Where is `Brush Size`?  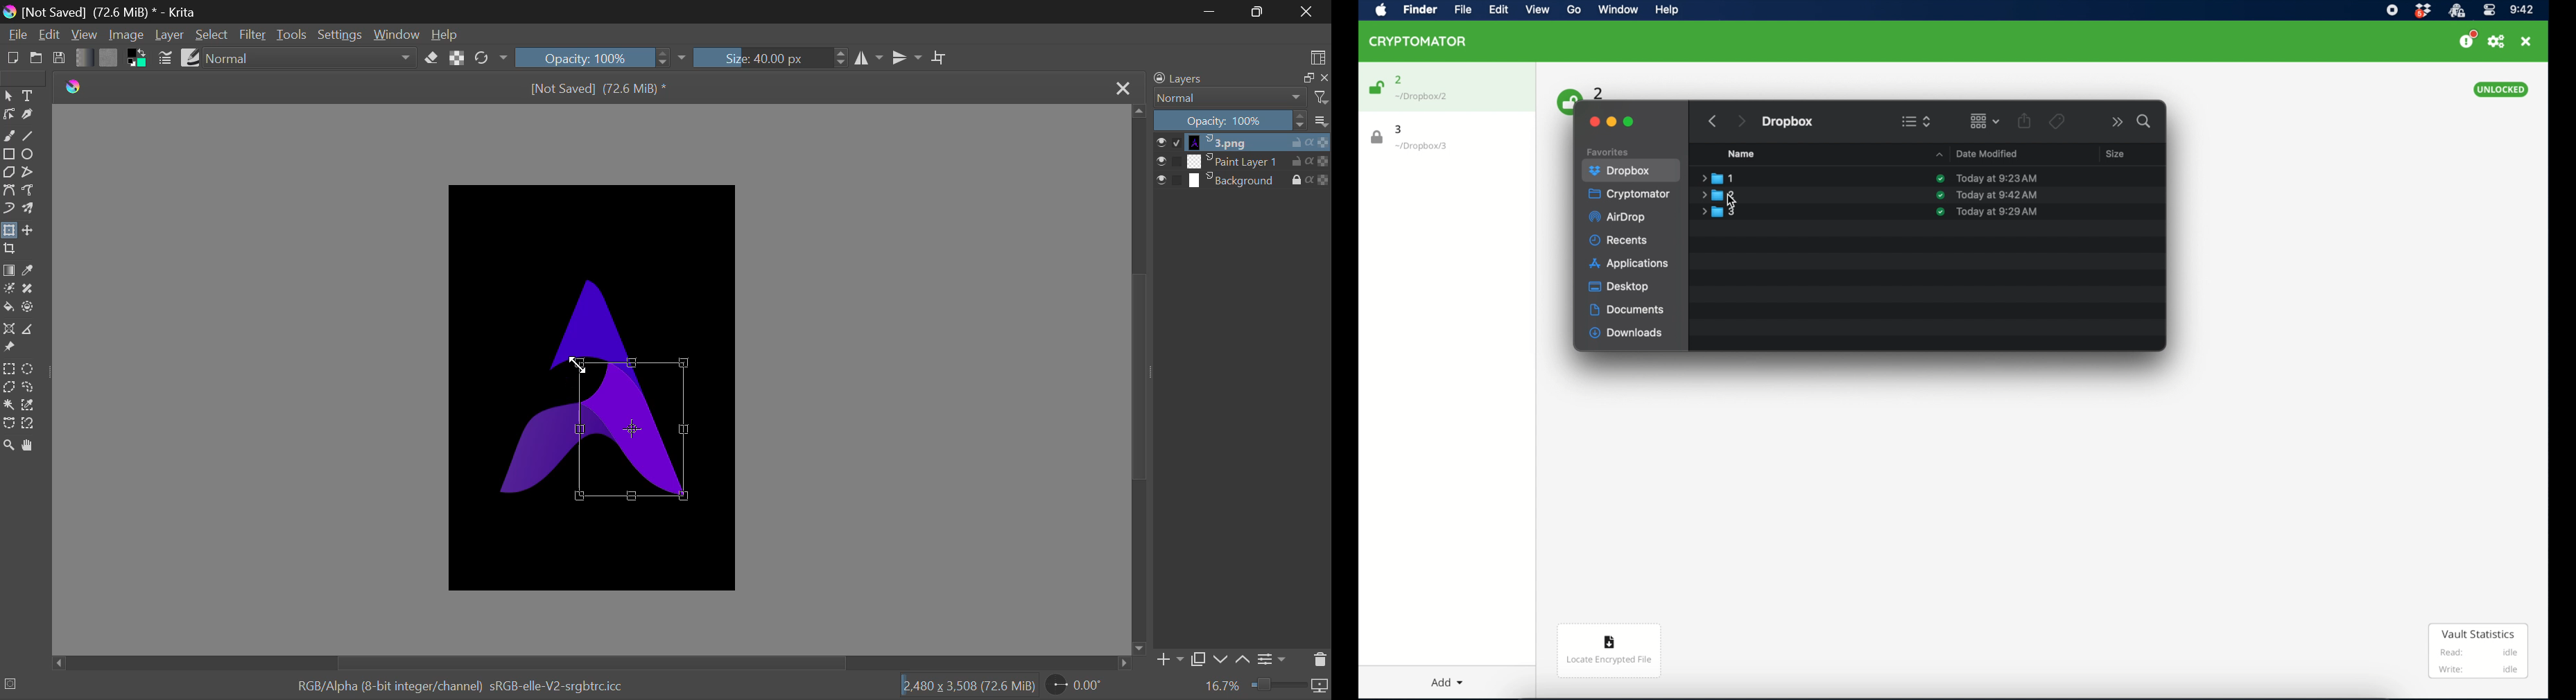
Brush Size is located at coordinates (770, 58).